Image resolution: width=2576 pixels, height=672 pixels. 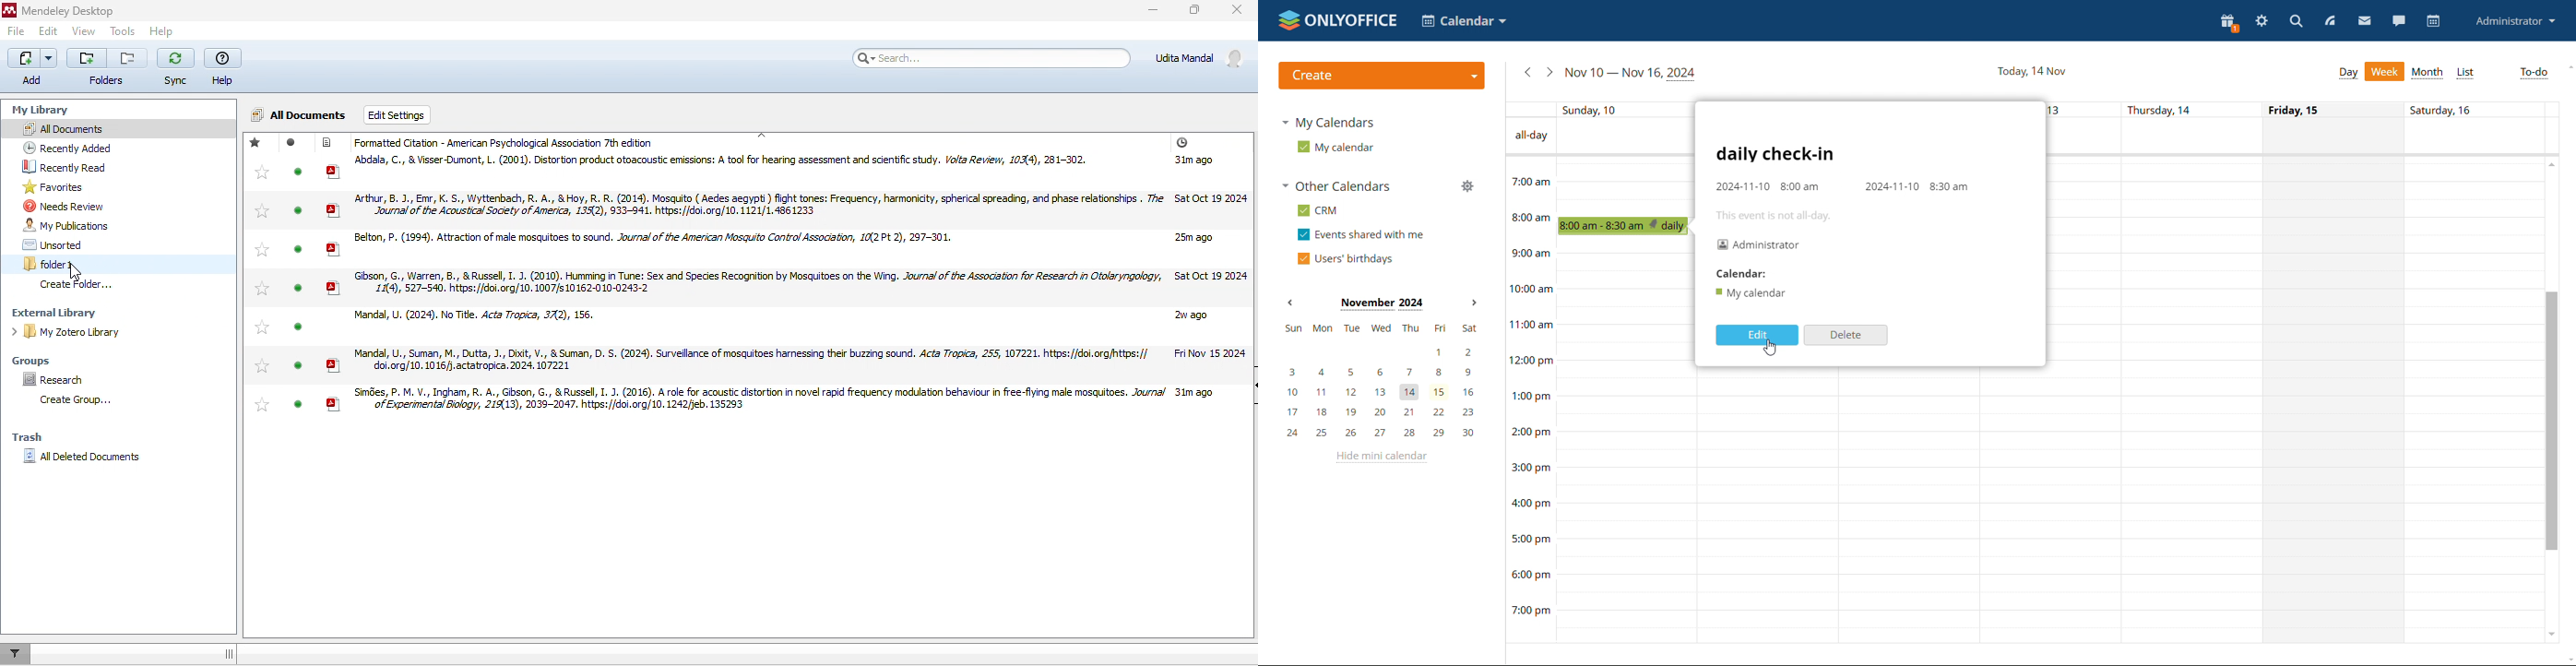 I want to click on research articles, so click(x=786, y=169).